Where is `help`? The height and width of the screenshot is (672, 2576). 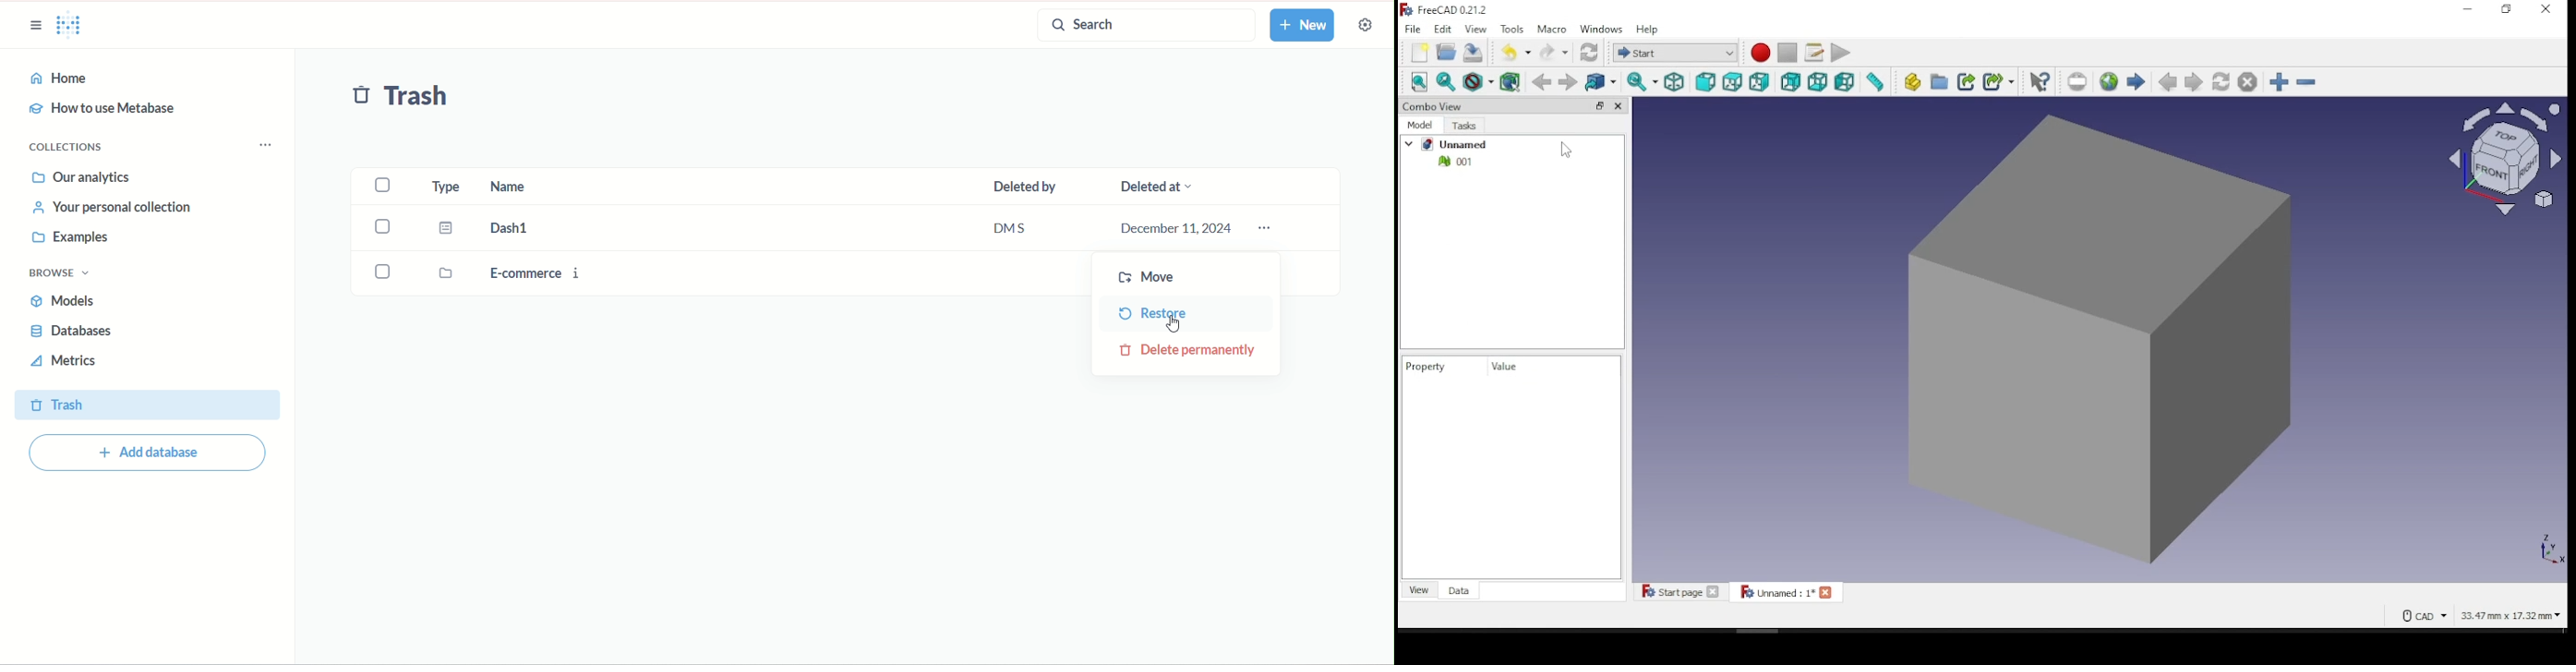 help is located at coordinates (1646, 29).